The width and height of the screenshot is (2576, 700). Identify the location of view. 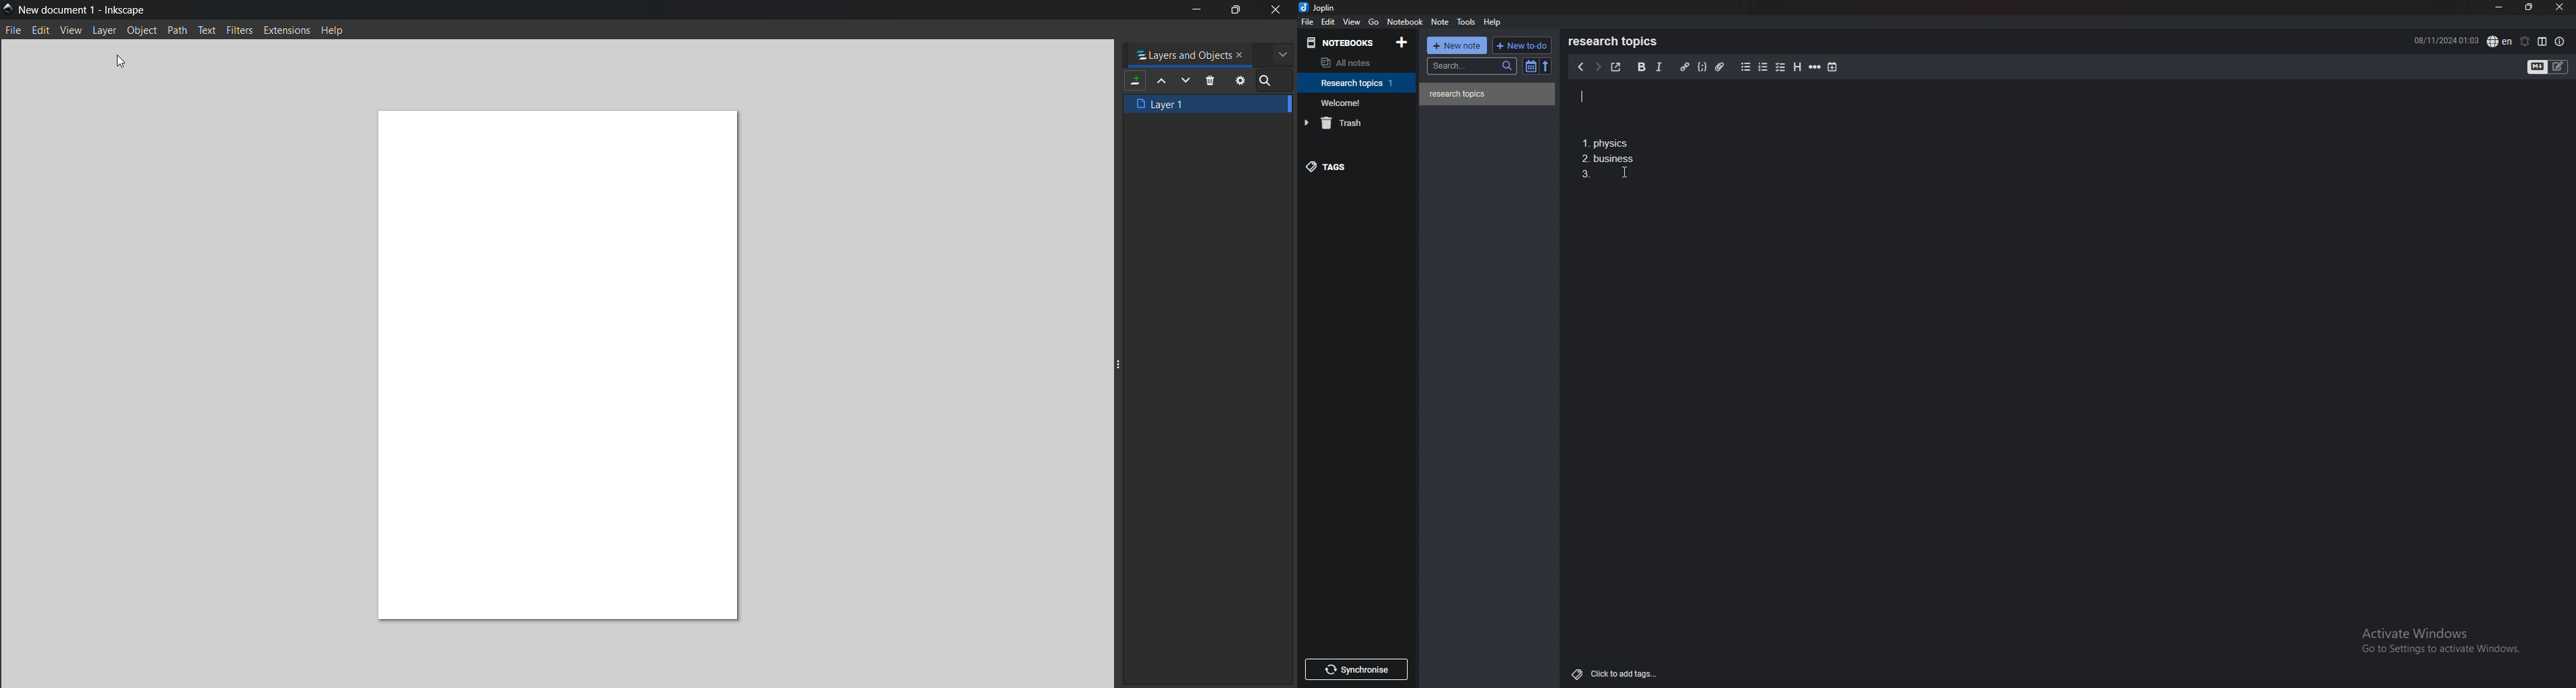
(1352, 22).